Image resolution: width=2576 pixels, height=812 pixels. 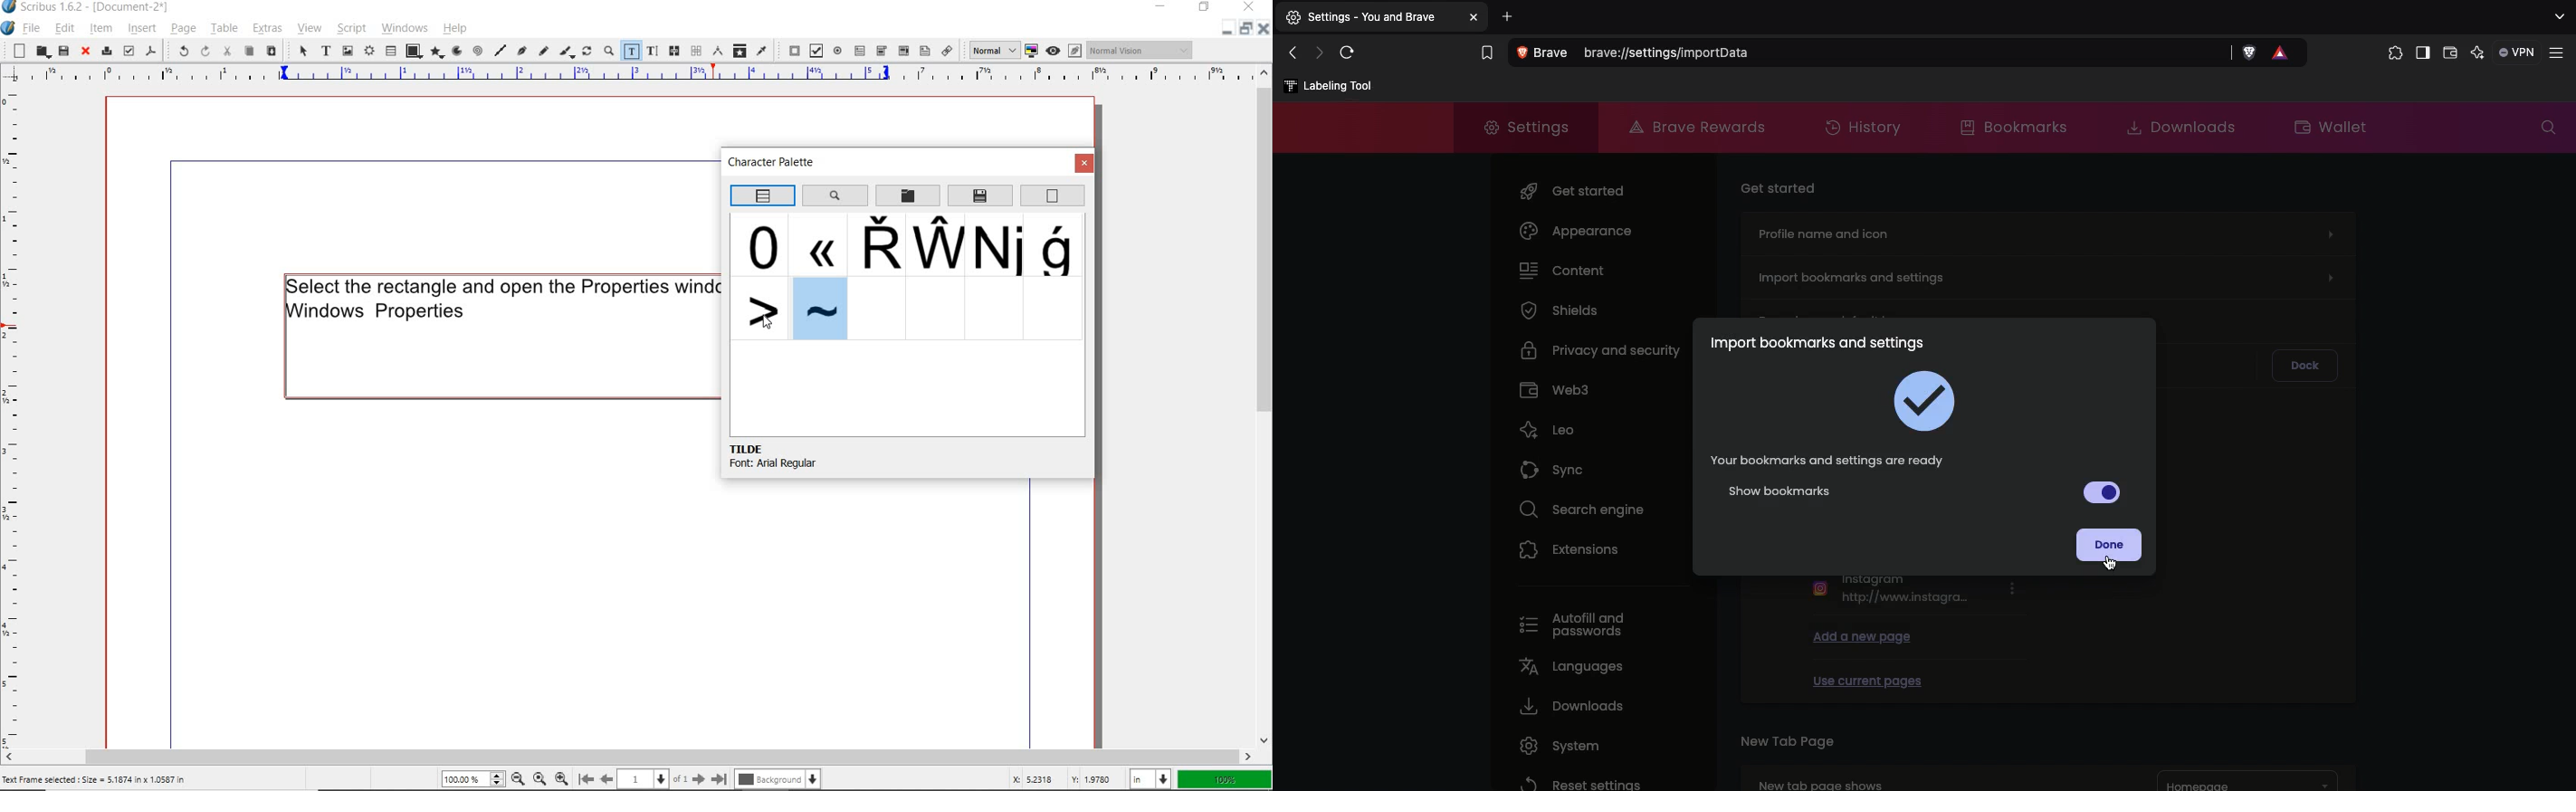 What do you see at coordinates (1059, 246) in the screenshot?
I see `glyphs` at bounding box center [1059, 246].